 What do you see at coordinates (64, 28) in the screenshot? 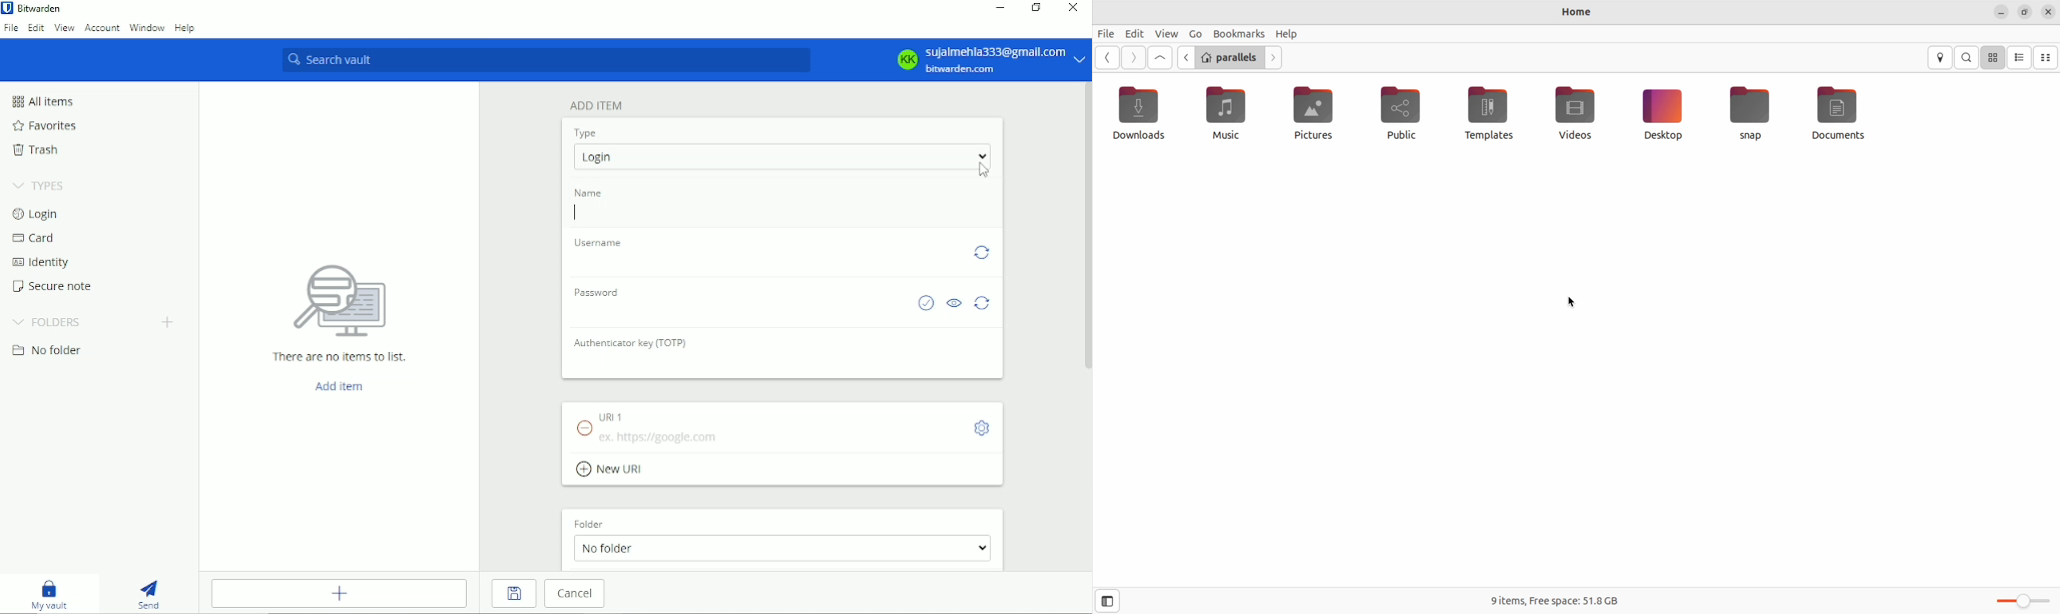
I see `View` at bounding box center [64, 28].